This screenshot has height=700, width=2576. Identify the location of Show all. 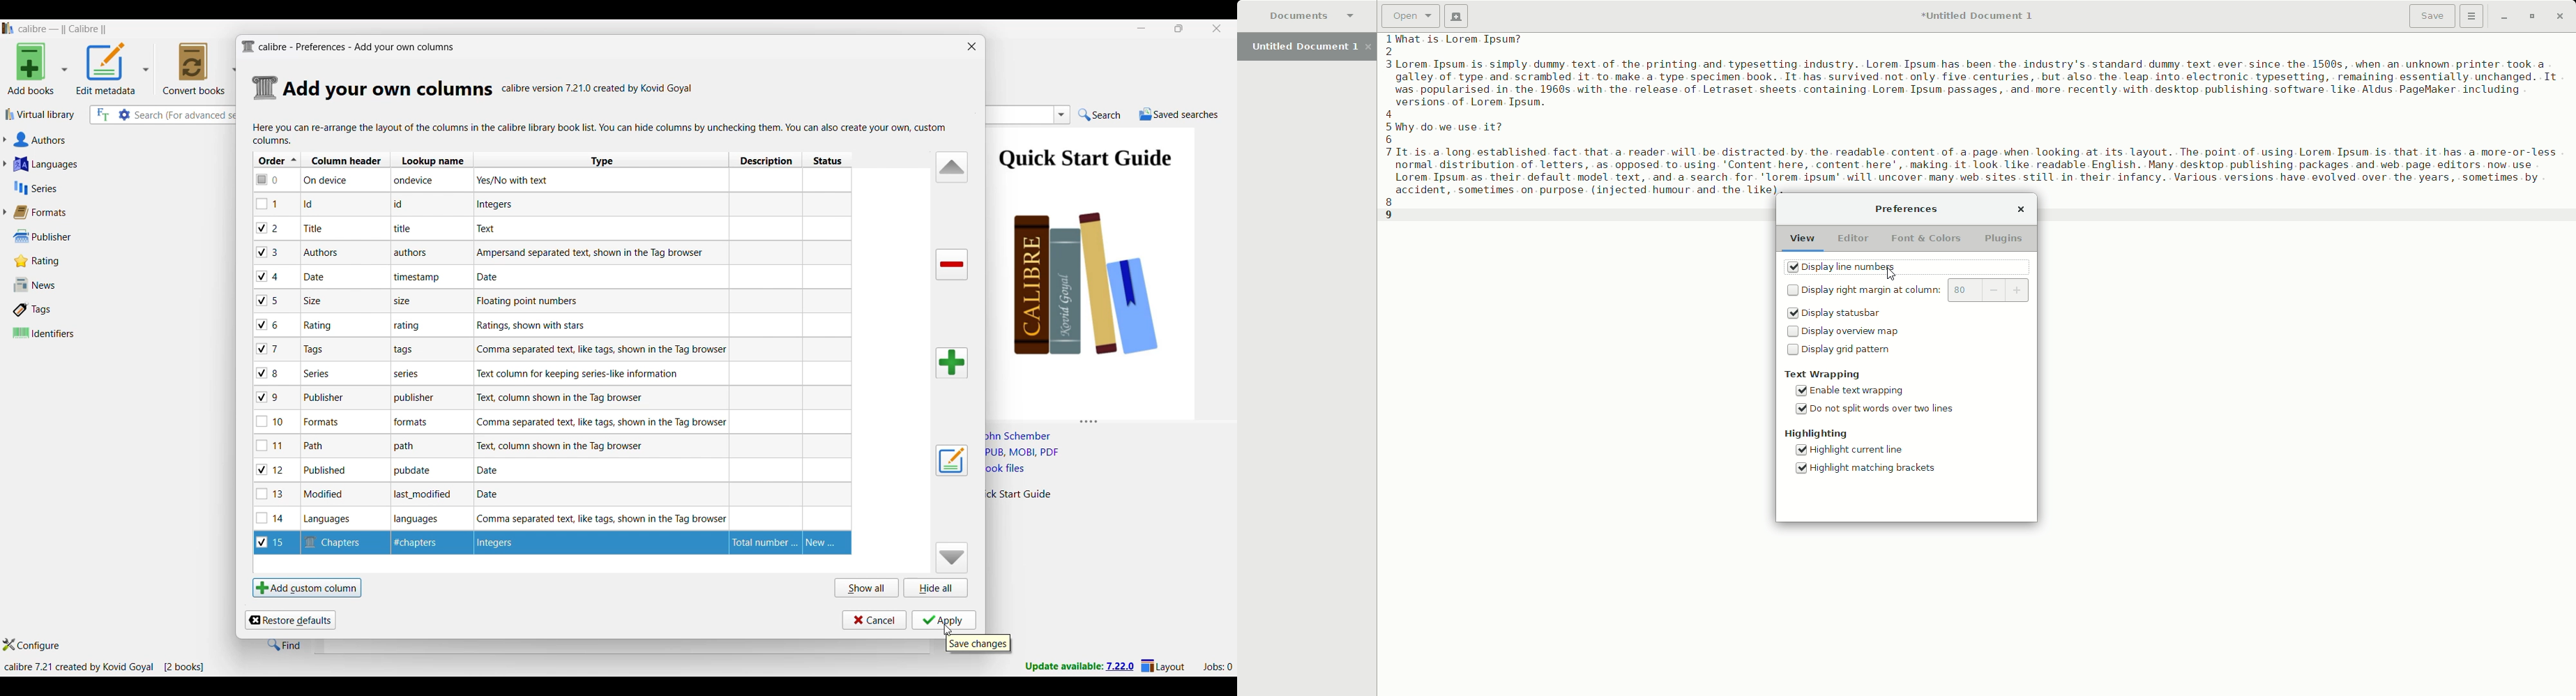
(867, 587).